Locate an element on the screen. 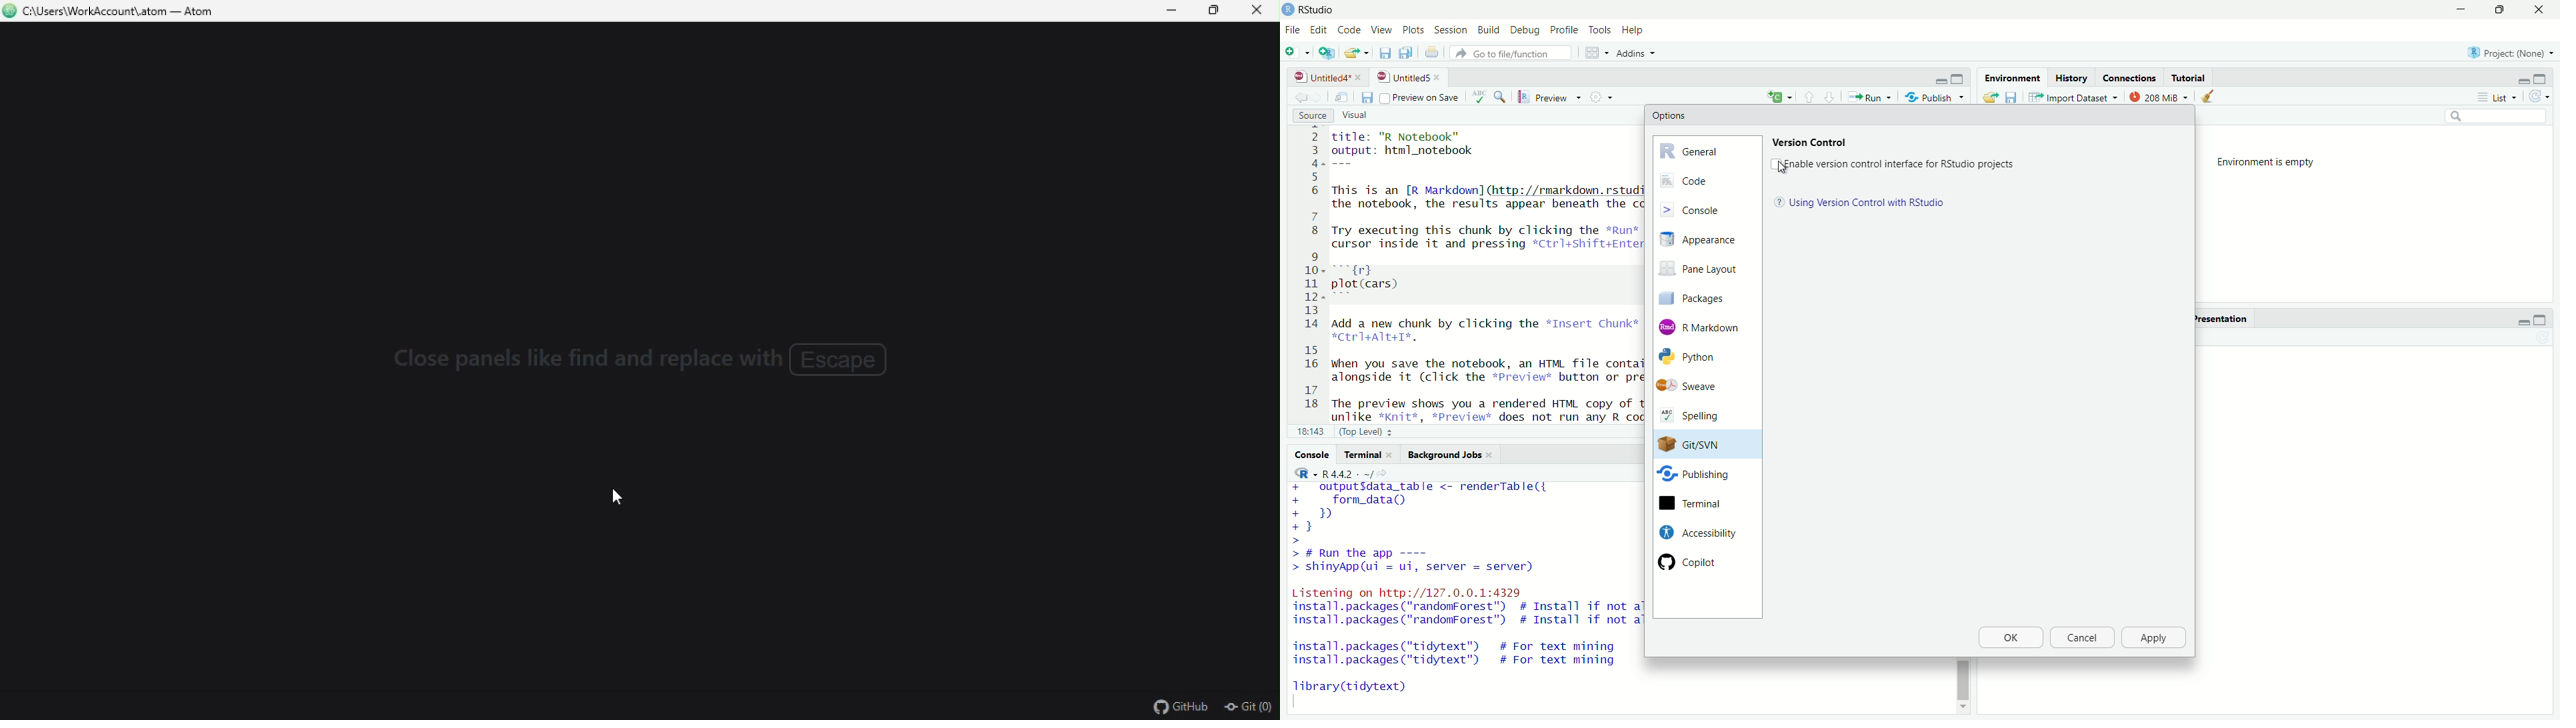 This screenshot has height=728, width=2576. 18:143 is located at coordinates (1310, 431).